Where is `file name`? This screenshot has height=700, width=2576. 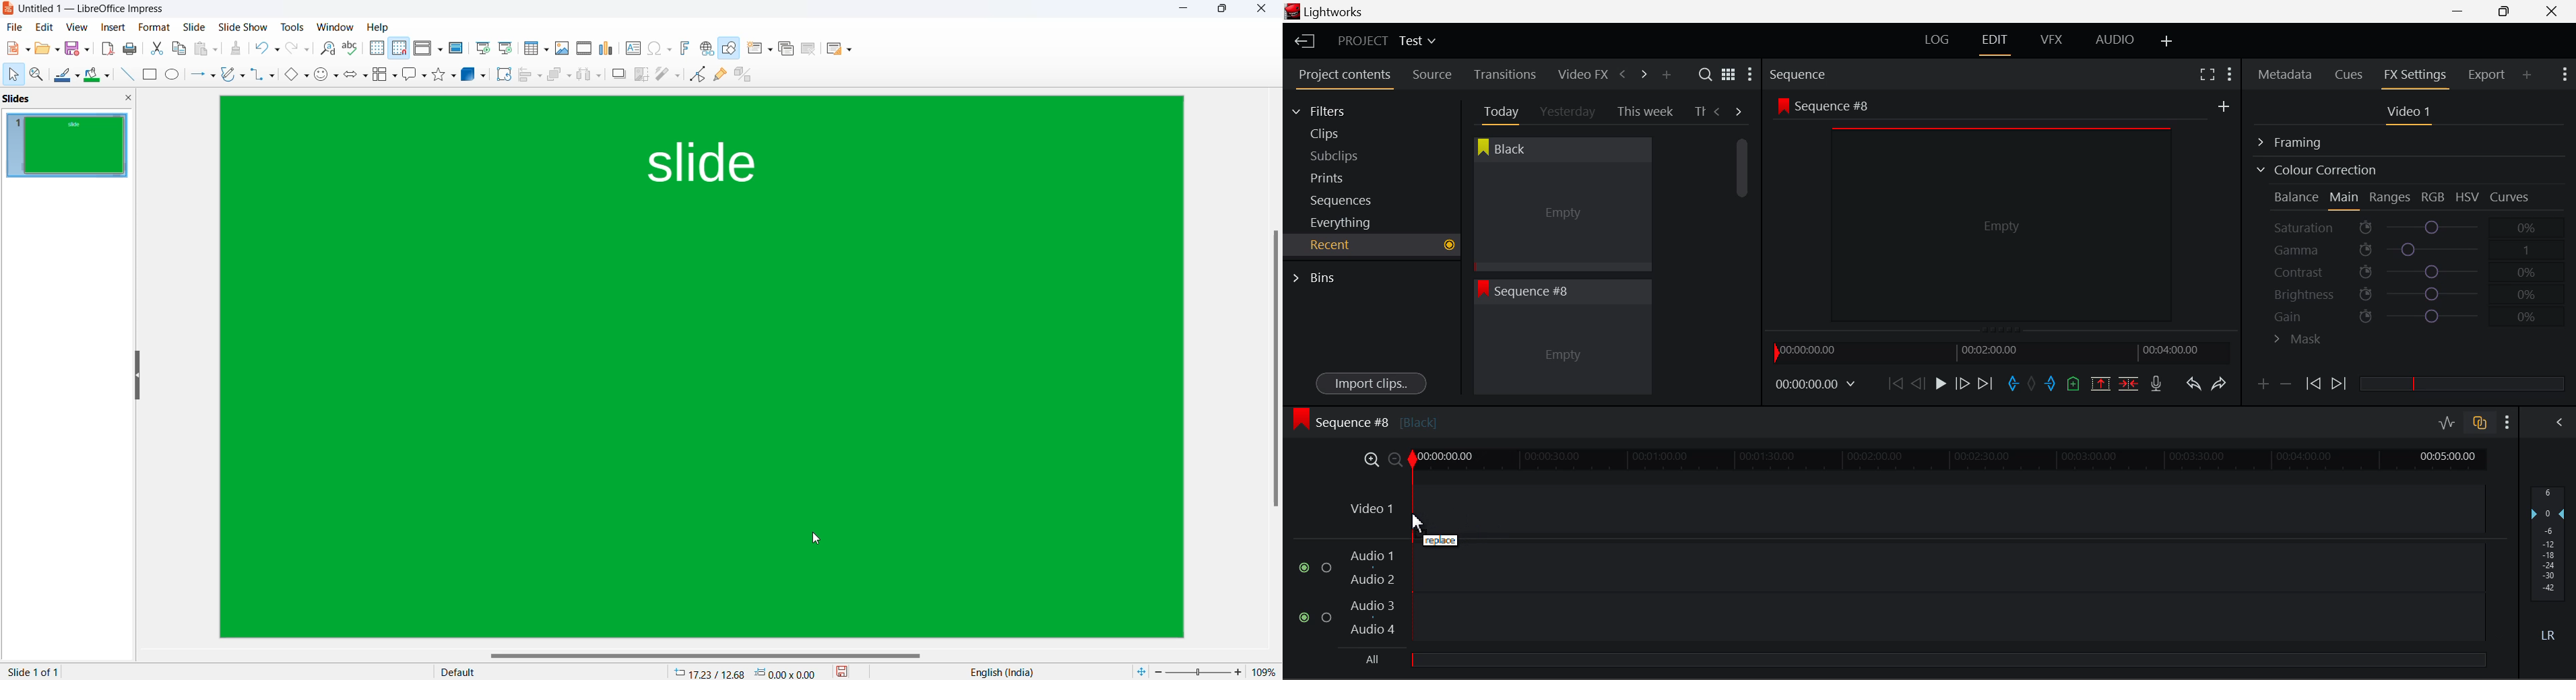 file name is located at coordinates (88, 10).